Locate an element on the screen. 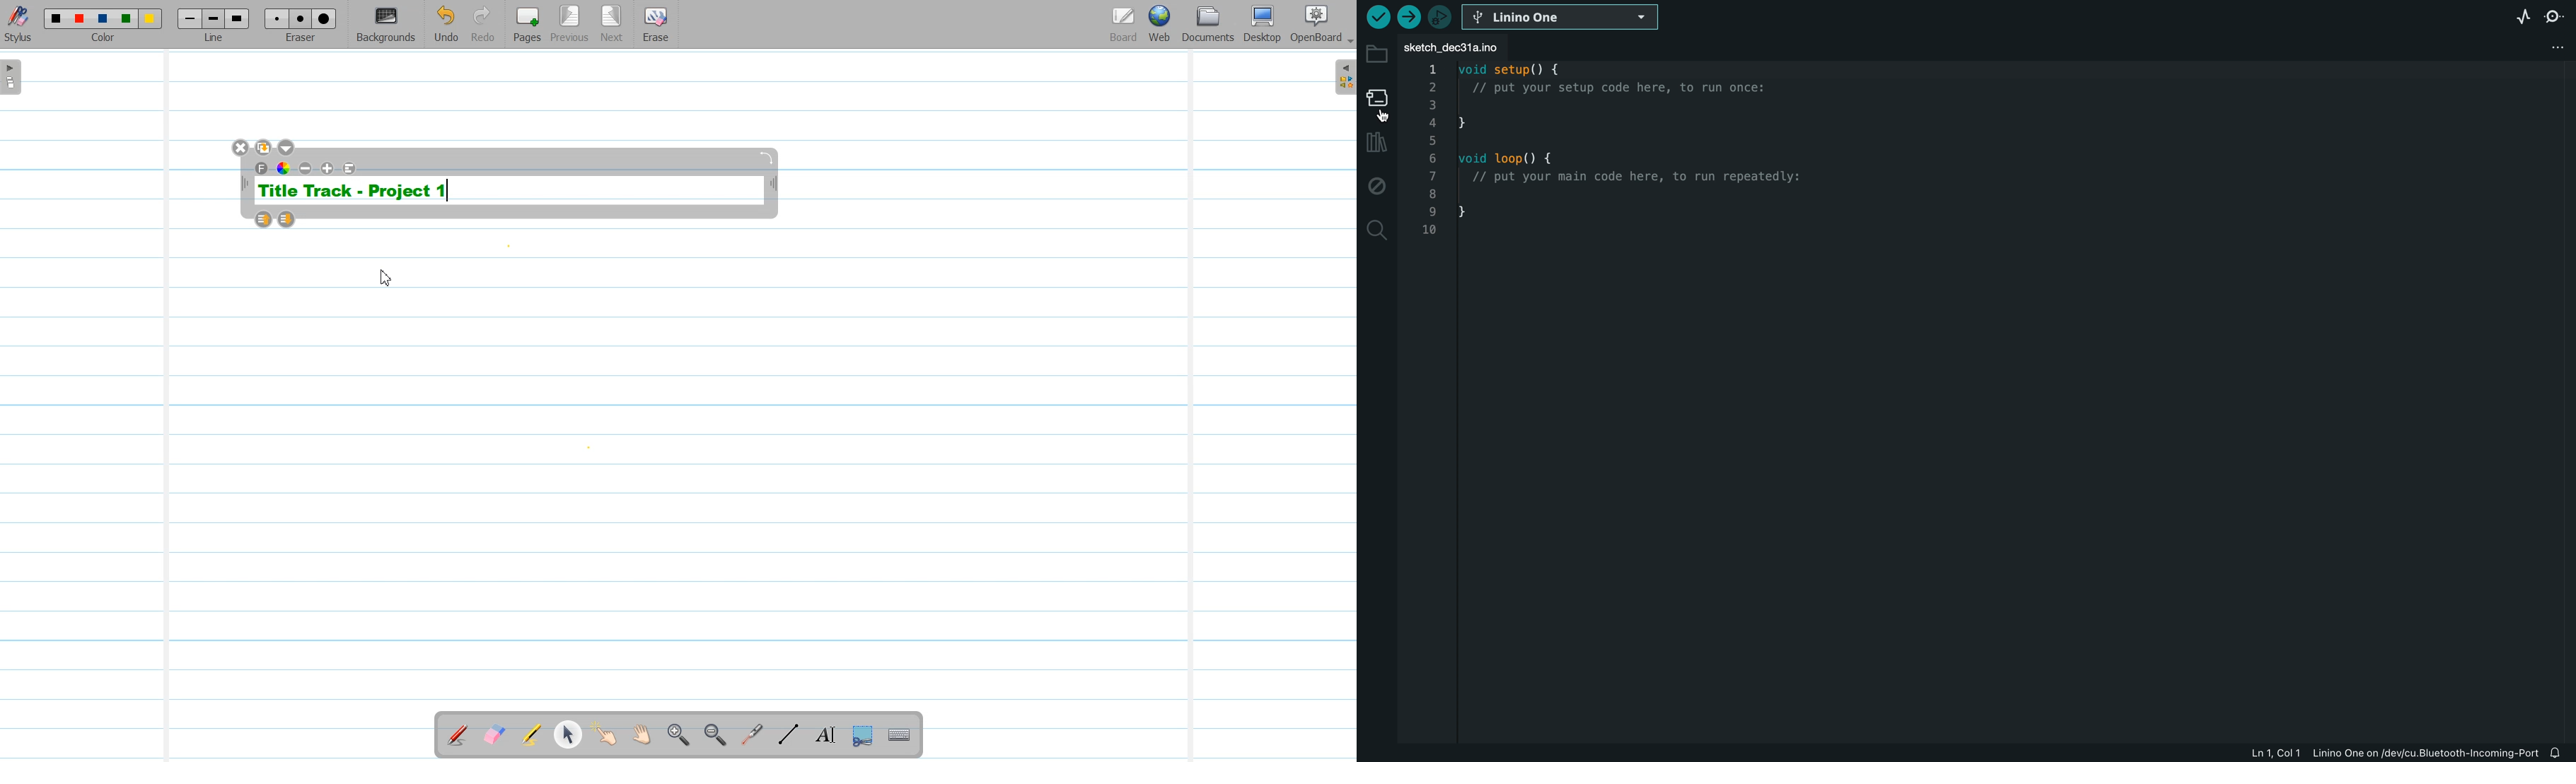 This screenshot has width=2576, height=784. Adjust width of text tool  is located at coordinates (243, 184).